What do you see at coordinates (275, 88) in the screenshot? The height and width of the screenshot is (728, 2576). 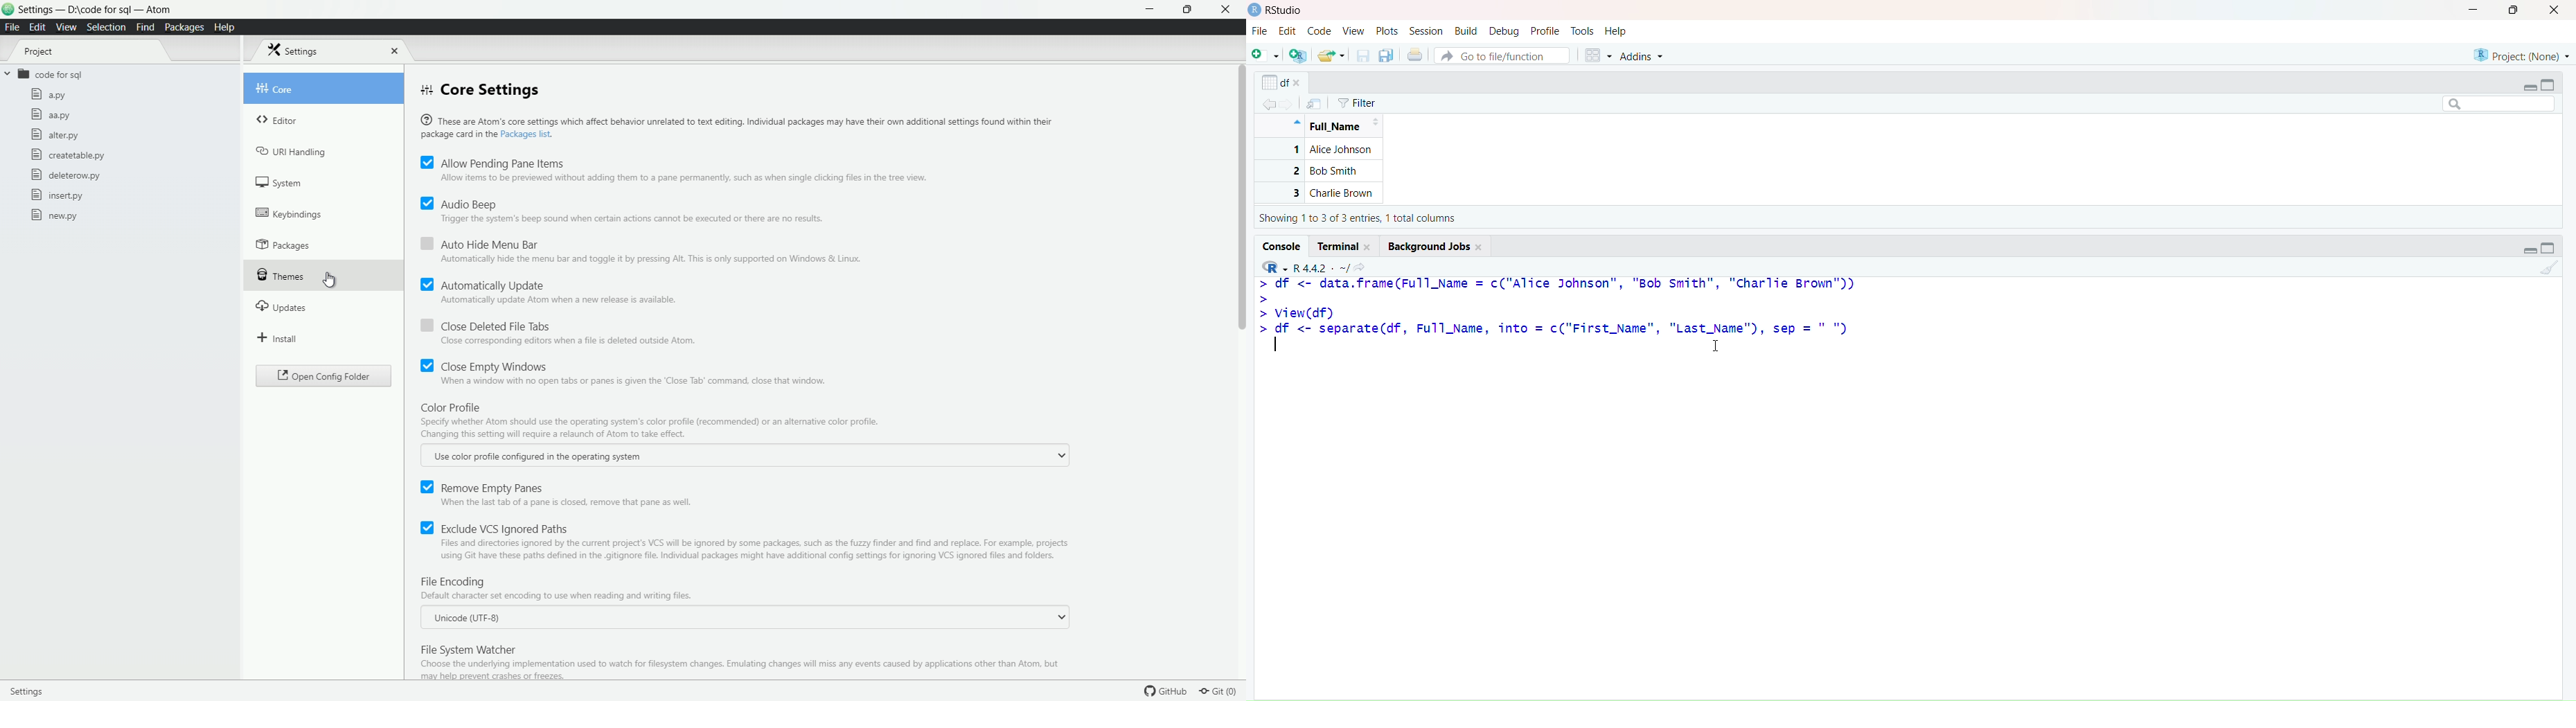 I see `core` at bounding box center [275, 88].